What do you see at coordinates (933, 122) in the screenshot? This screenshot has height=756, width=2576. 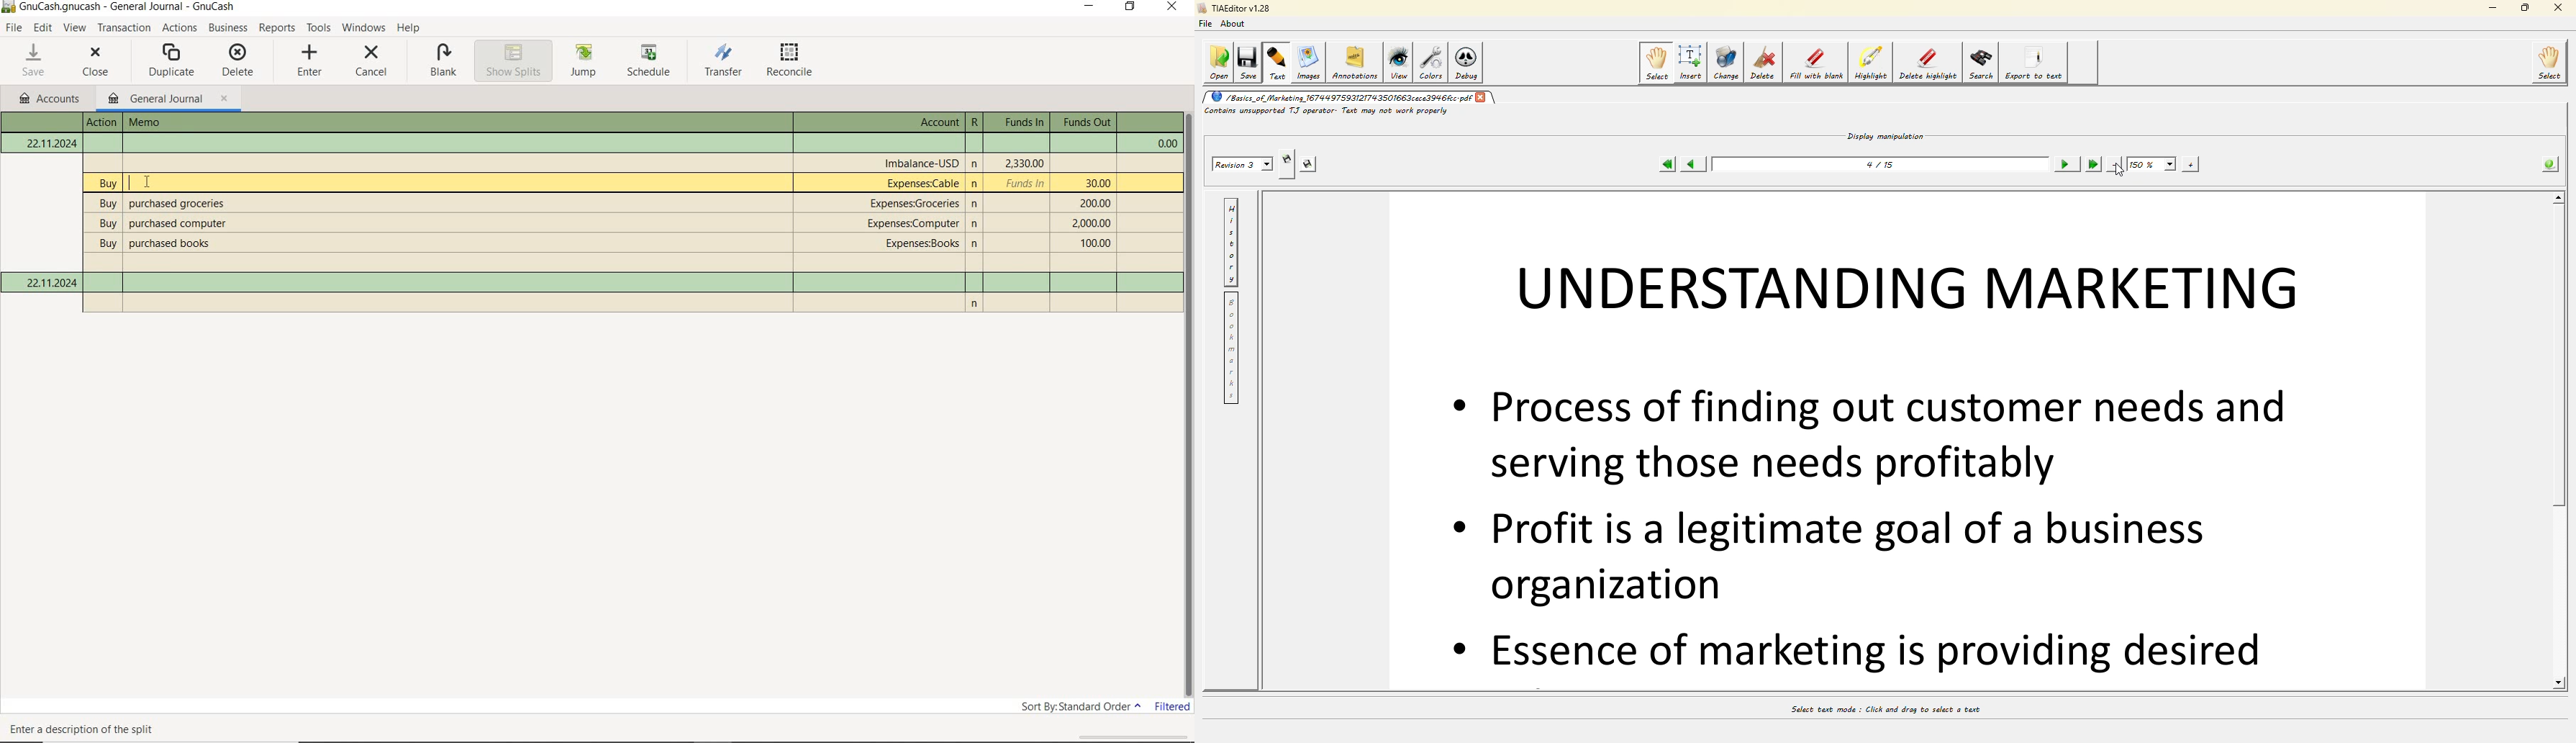 I see `Text` at bounding box center [933, 122].